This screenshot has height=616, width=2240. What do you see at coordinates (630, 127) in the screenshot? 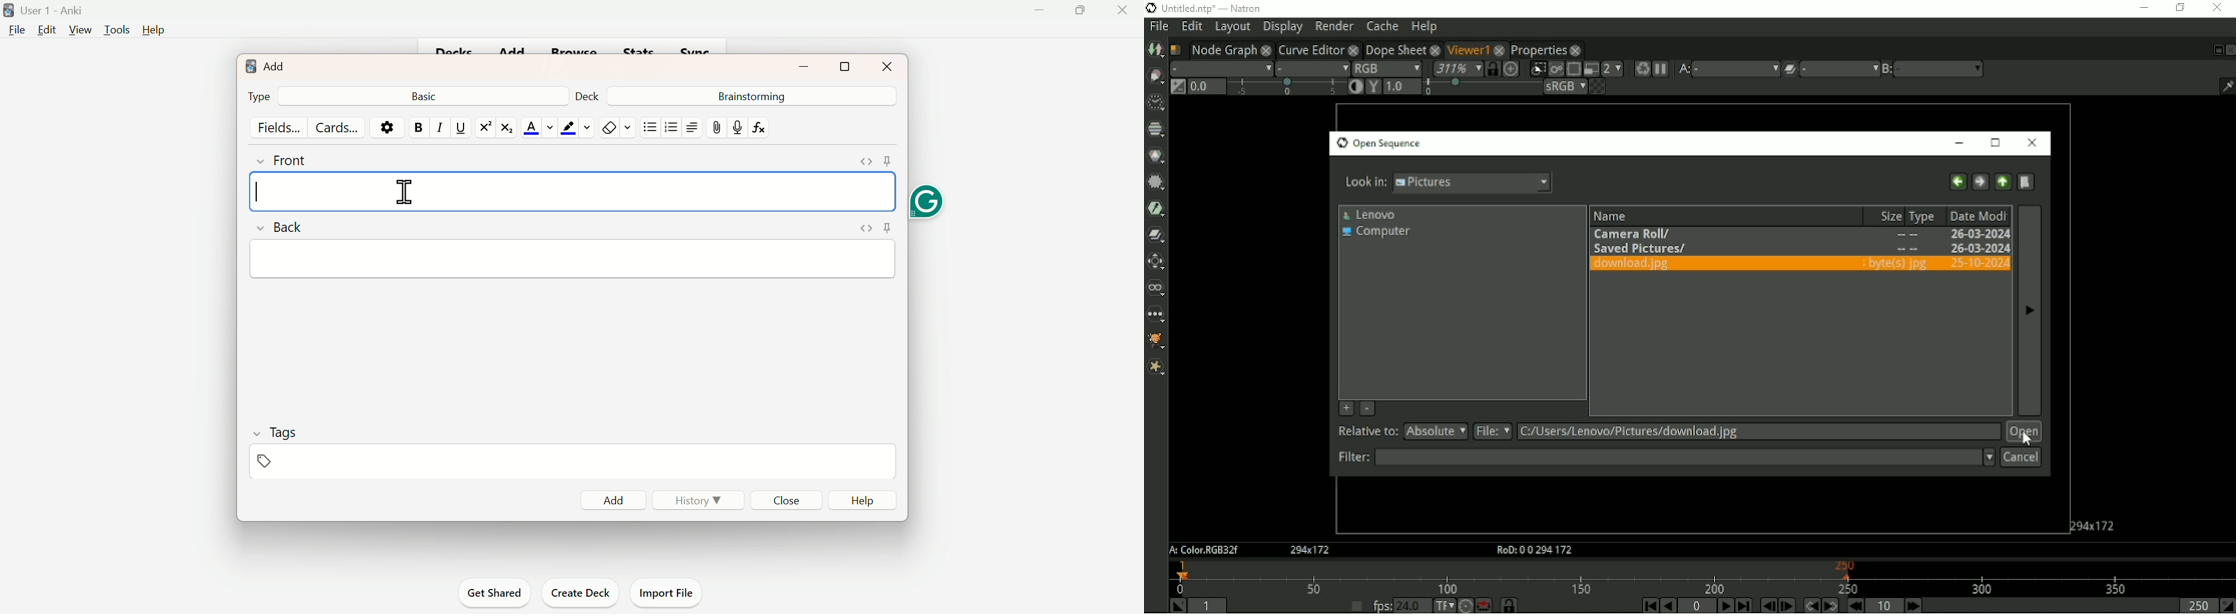
I see `` at bounding box center [630, 127].